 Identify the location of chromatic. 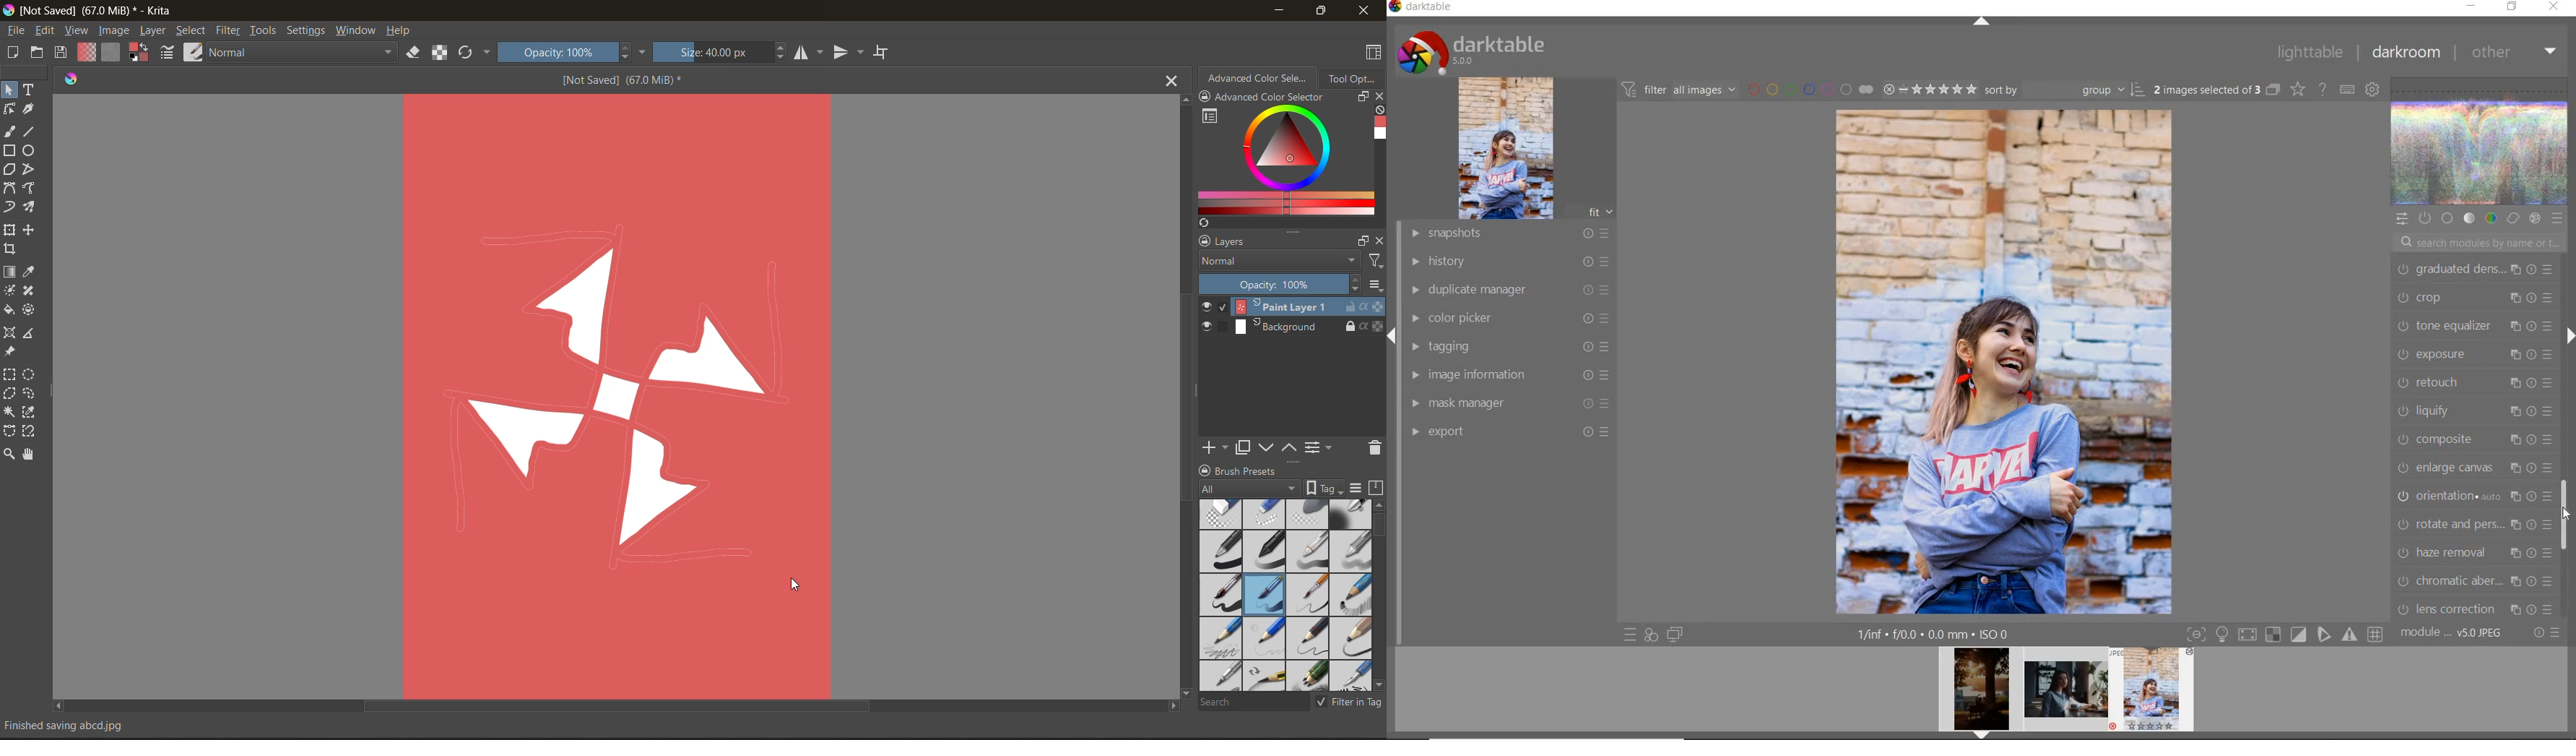
(2475, 581).